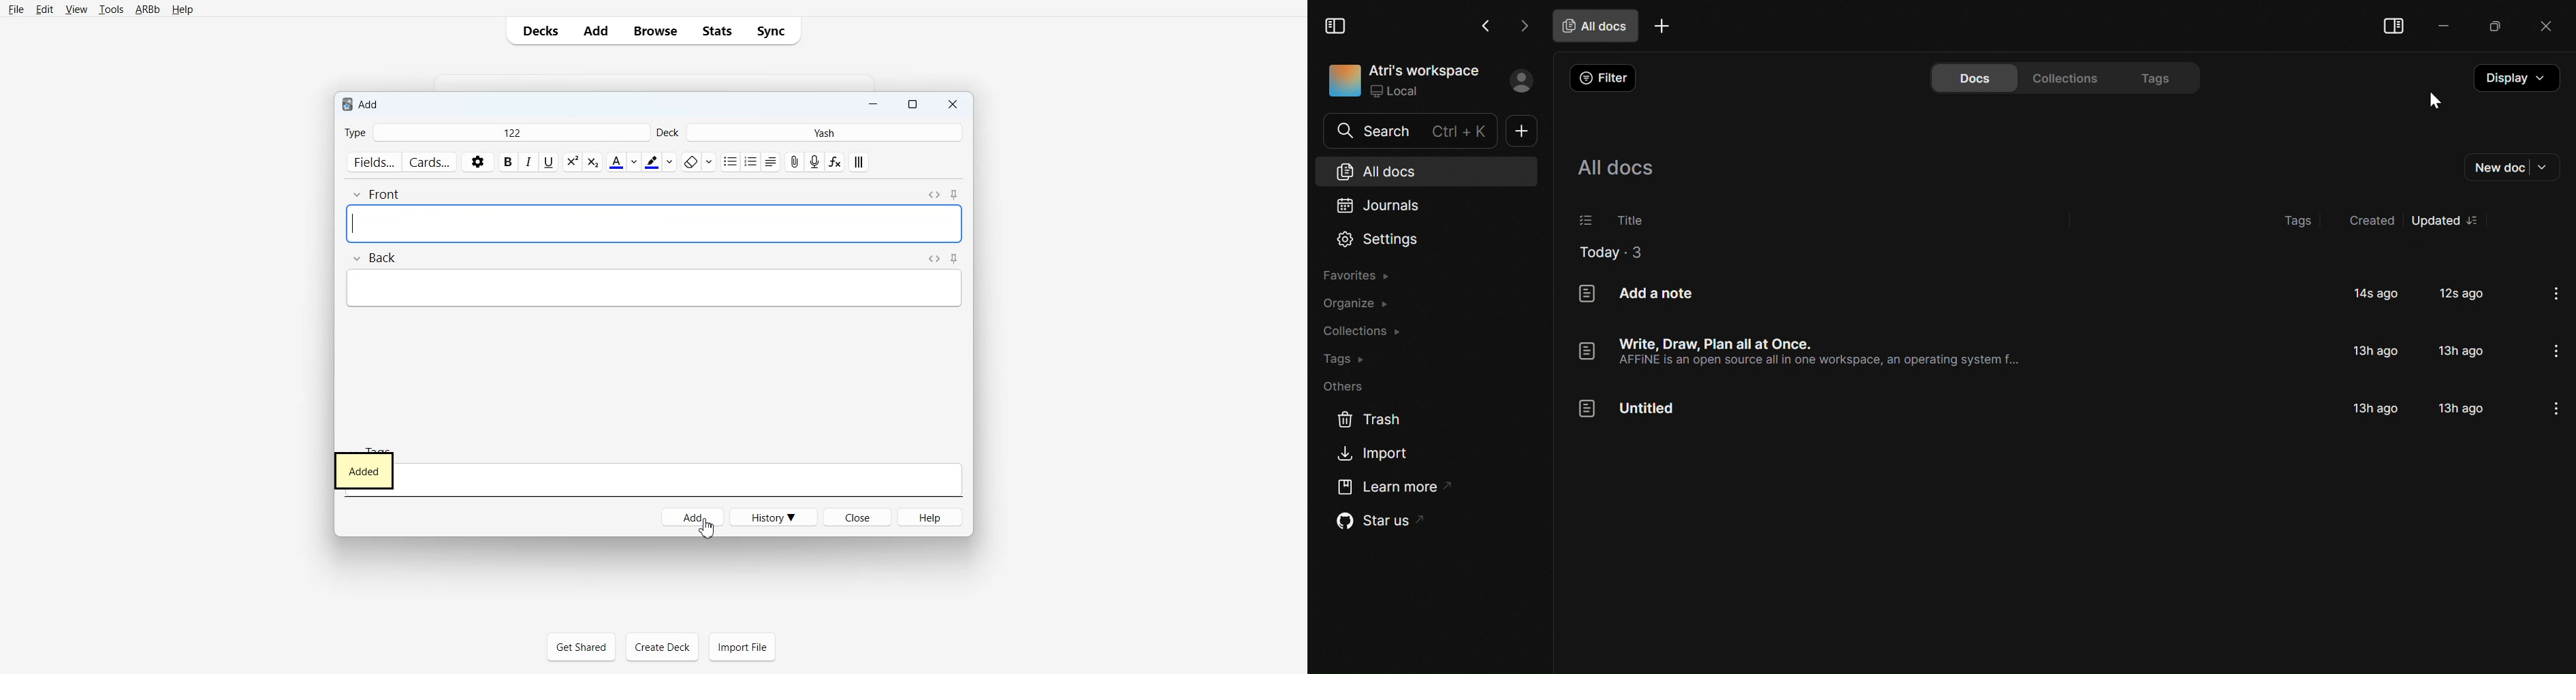 The height and width of the screenshot is (700, 2576). Describe the element at coordinates (654, 31) in the screenshot. I see `Browse` at that location.